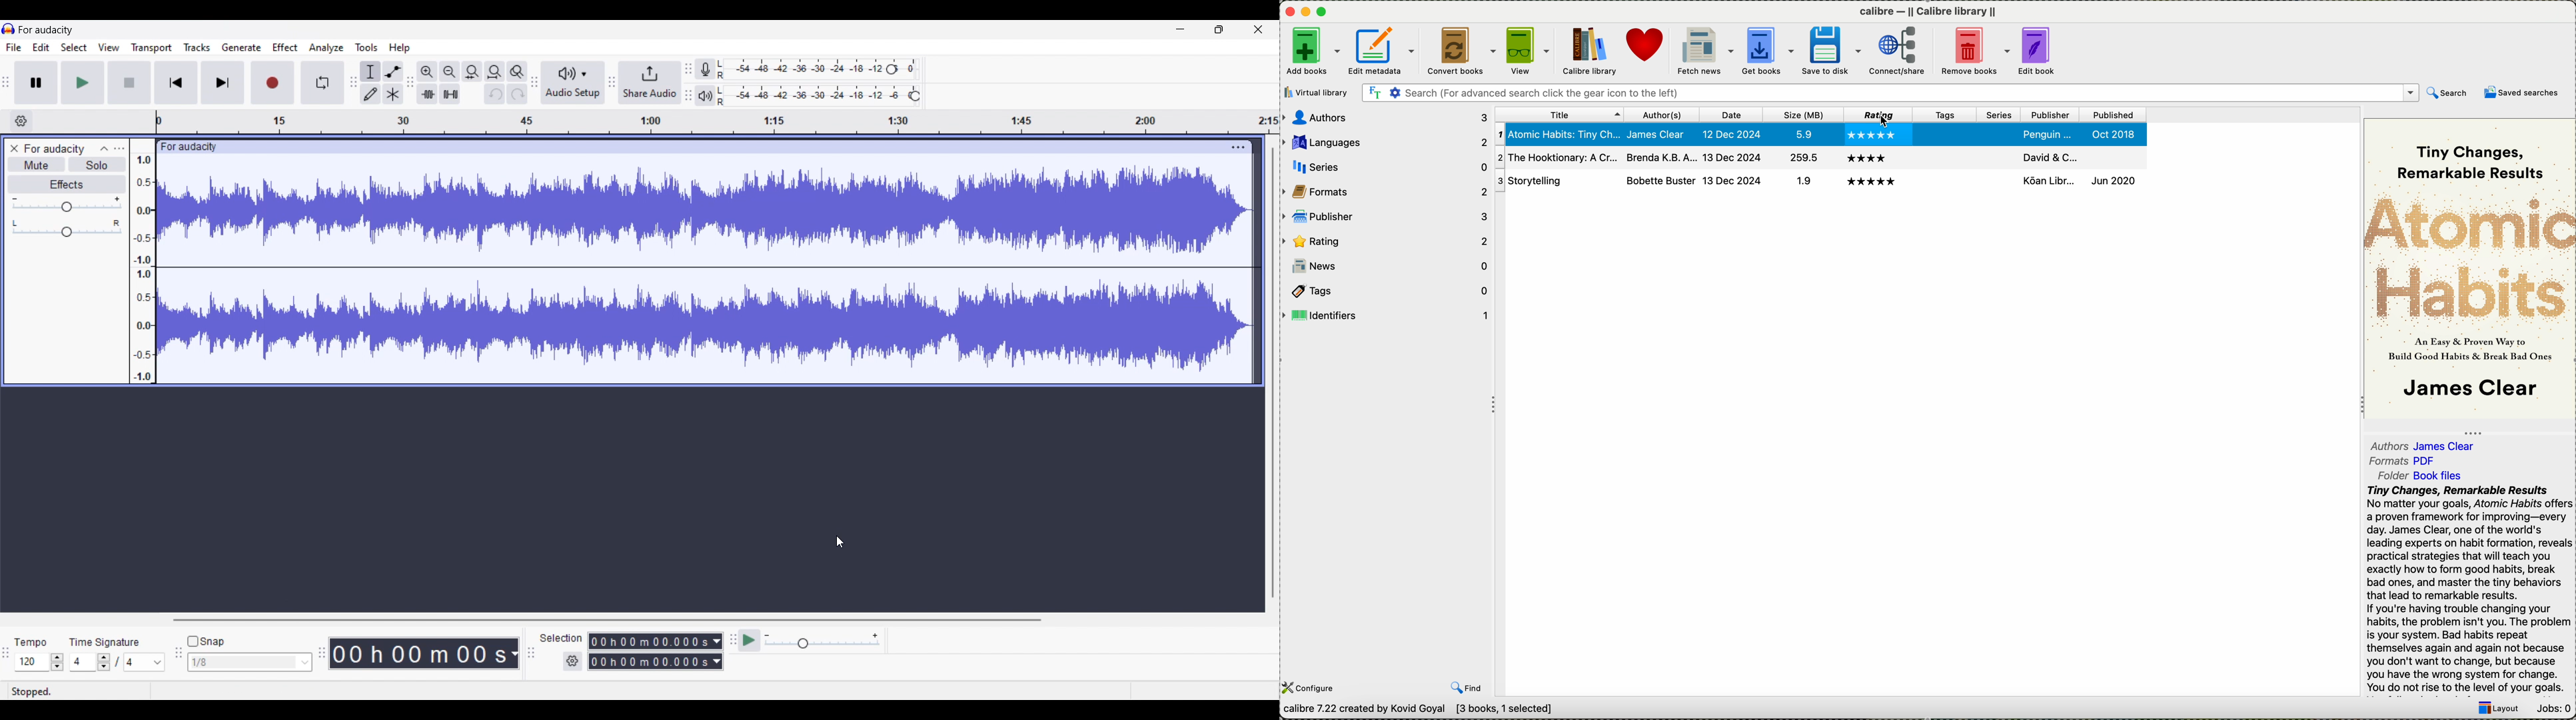  What do you see at coordinates (394, 71) in the screenshot?
I see `Envelop tool` at bounding box center [394, 71].